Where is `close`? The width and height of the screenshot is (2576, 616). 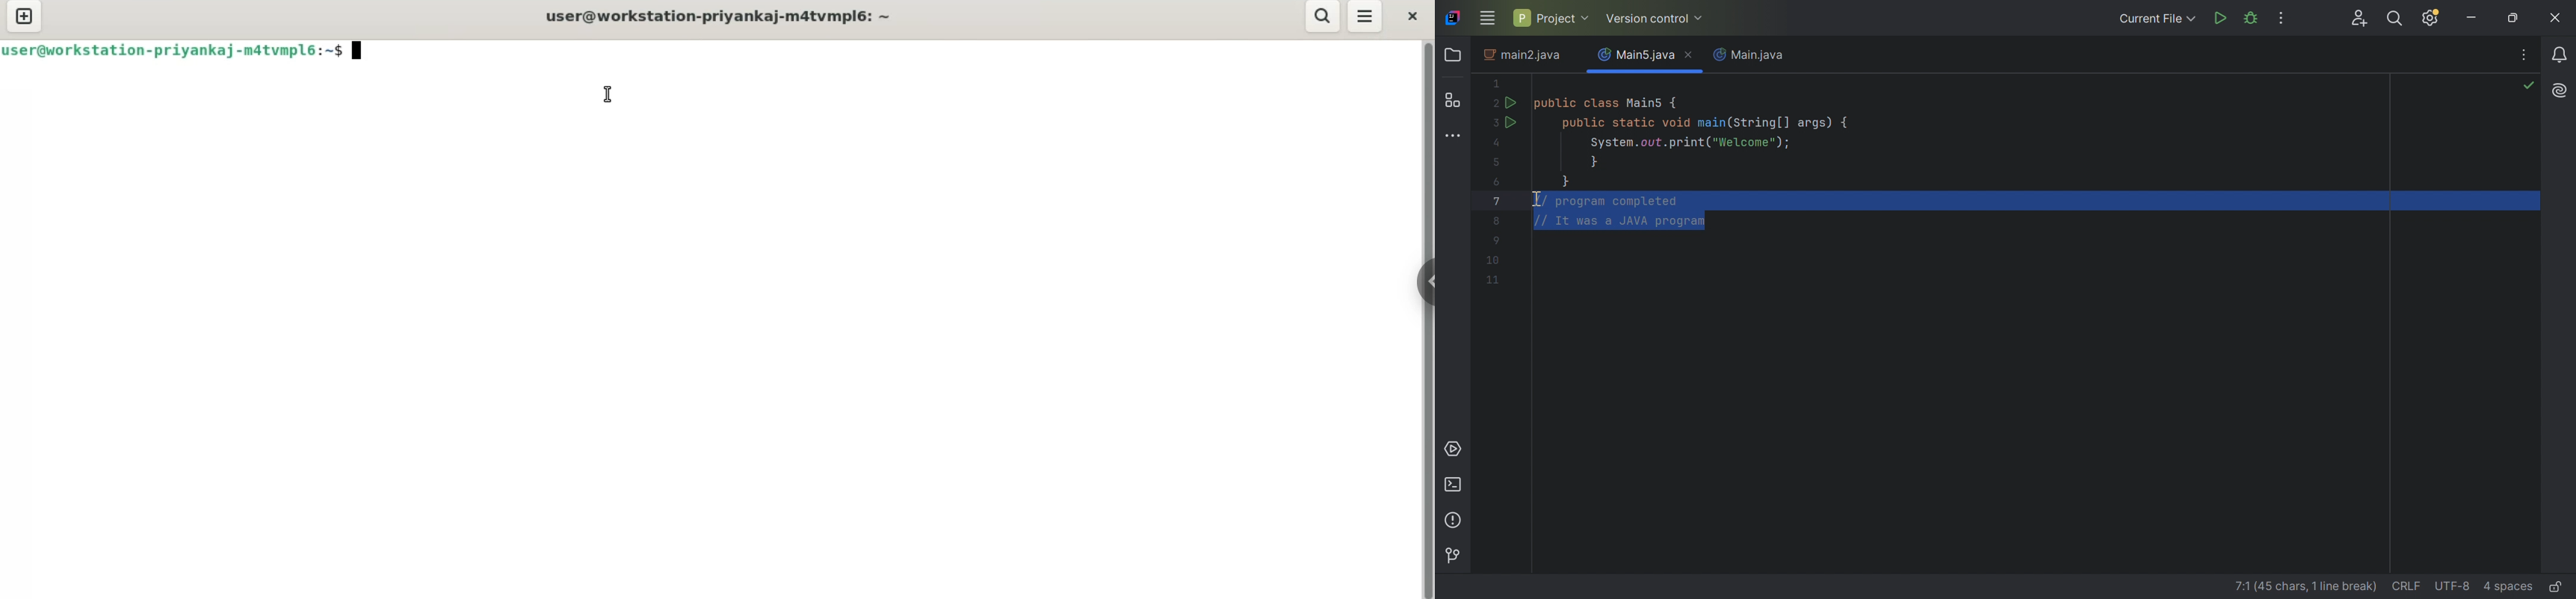 close is located at coordinates (1412, 15).